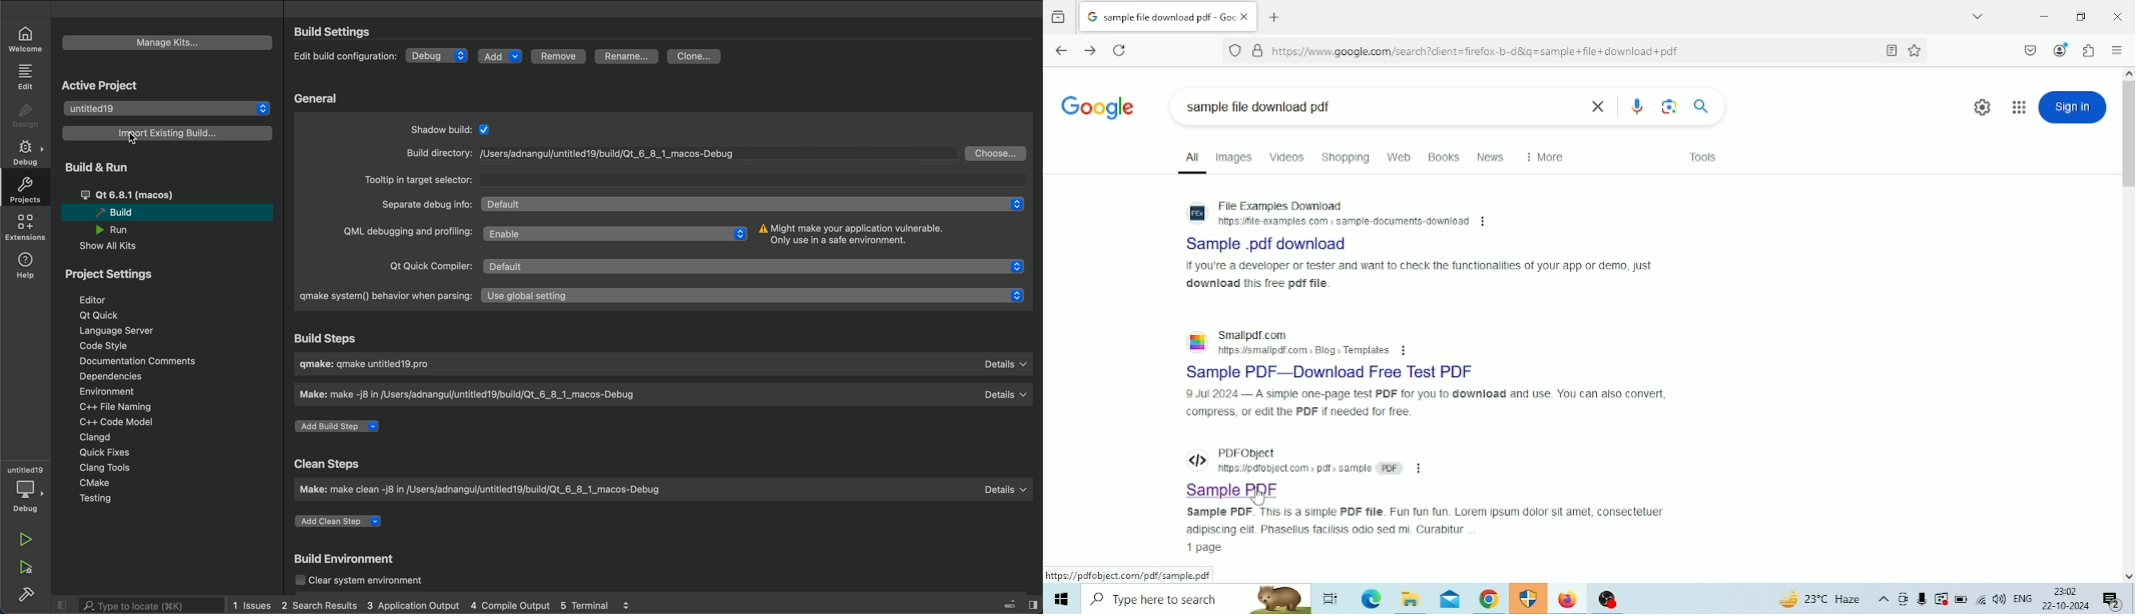 The height and width of the screenshot is (616, 2156). Describe the element at coordinates (1343, 221) in the screenshot. I see `link to website` at that location.